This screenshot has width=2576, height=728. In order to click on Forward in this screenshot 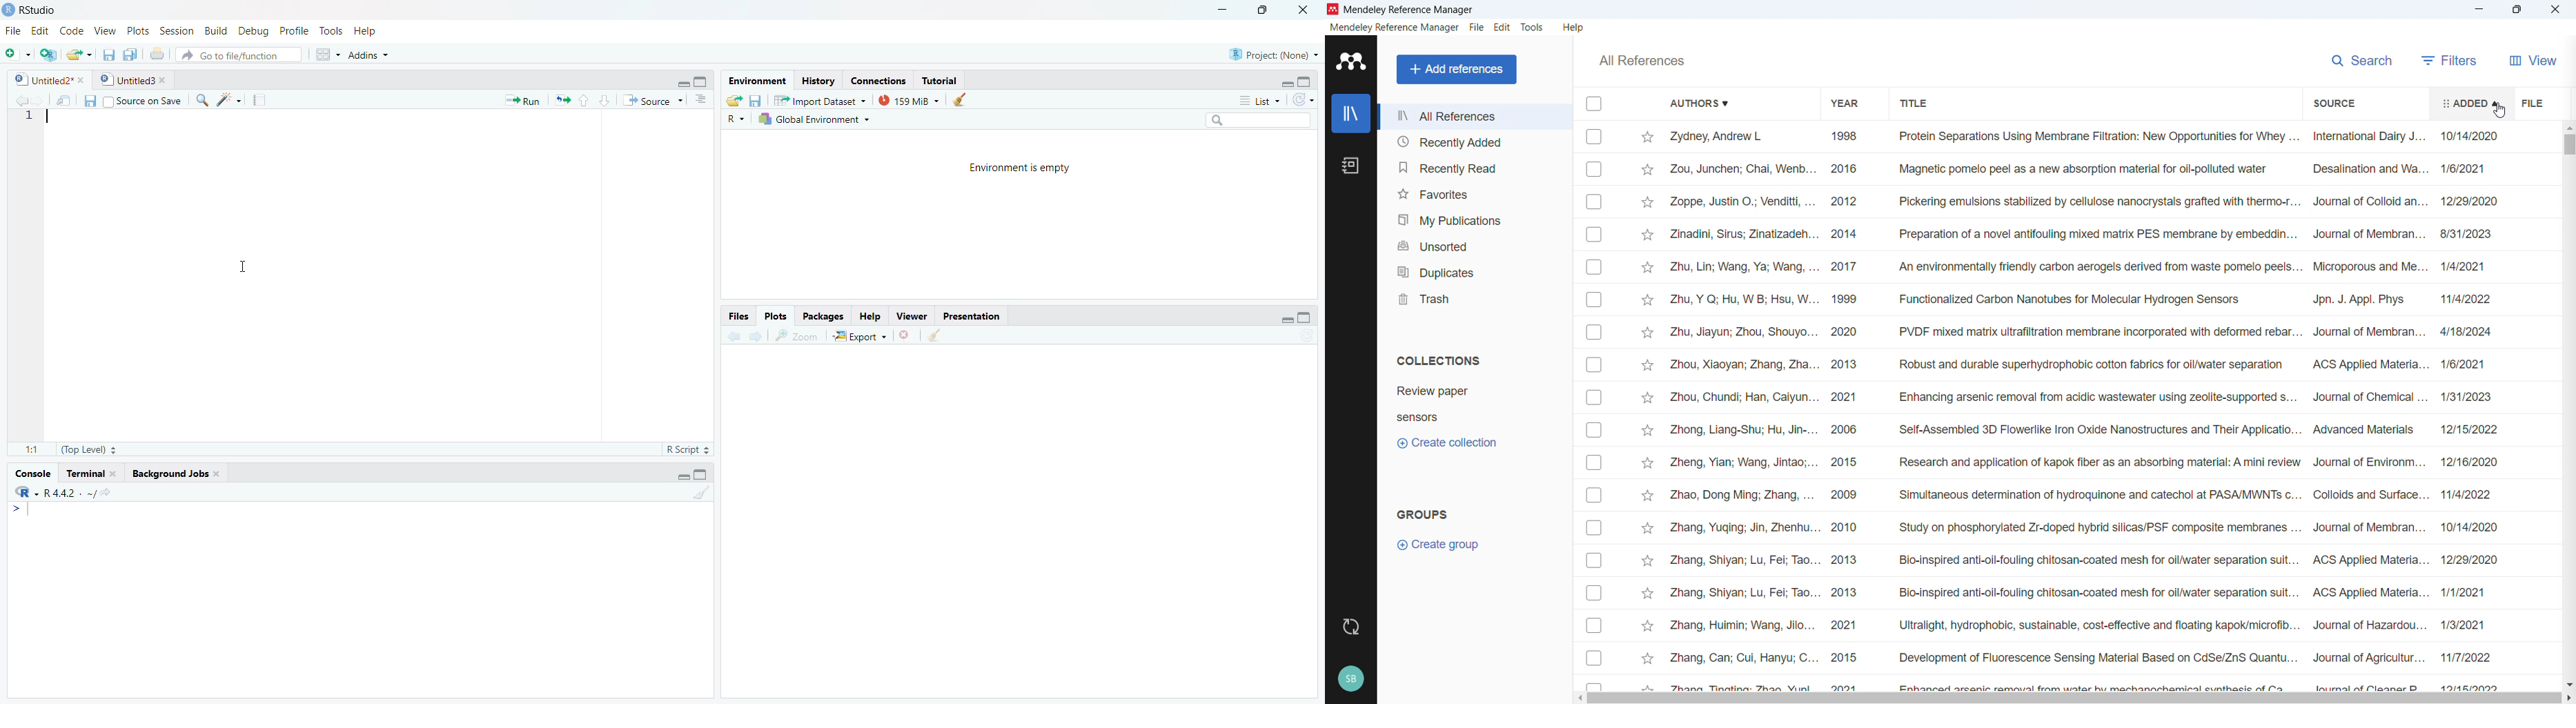, I will do `click(37, 101)`.